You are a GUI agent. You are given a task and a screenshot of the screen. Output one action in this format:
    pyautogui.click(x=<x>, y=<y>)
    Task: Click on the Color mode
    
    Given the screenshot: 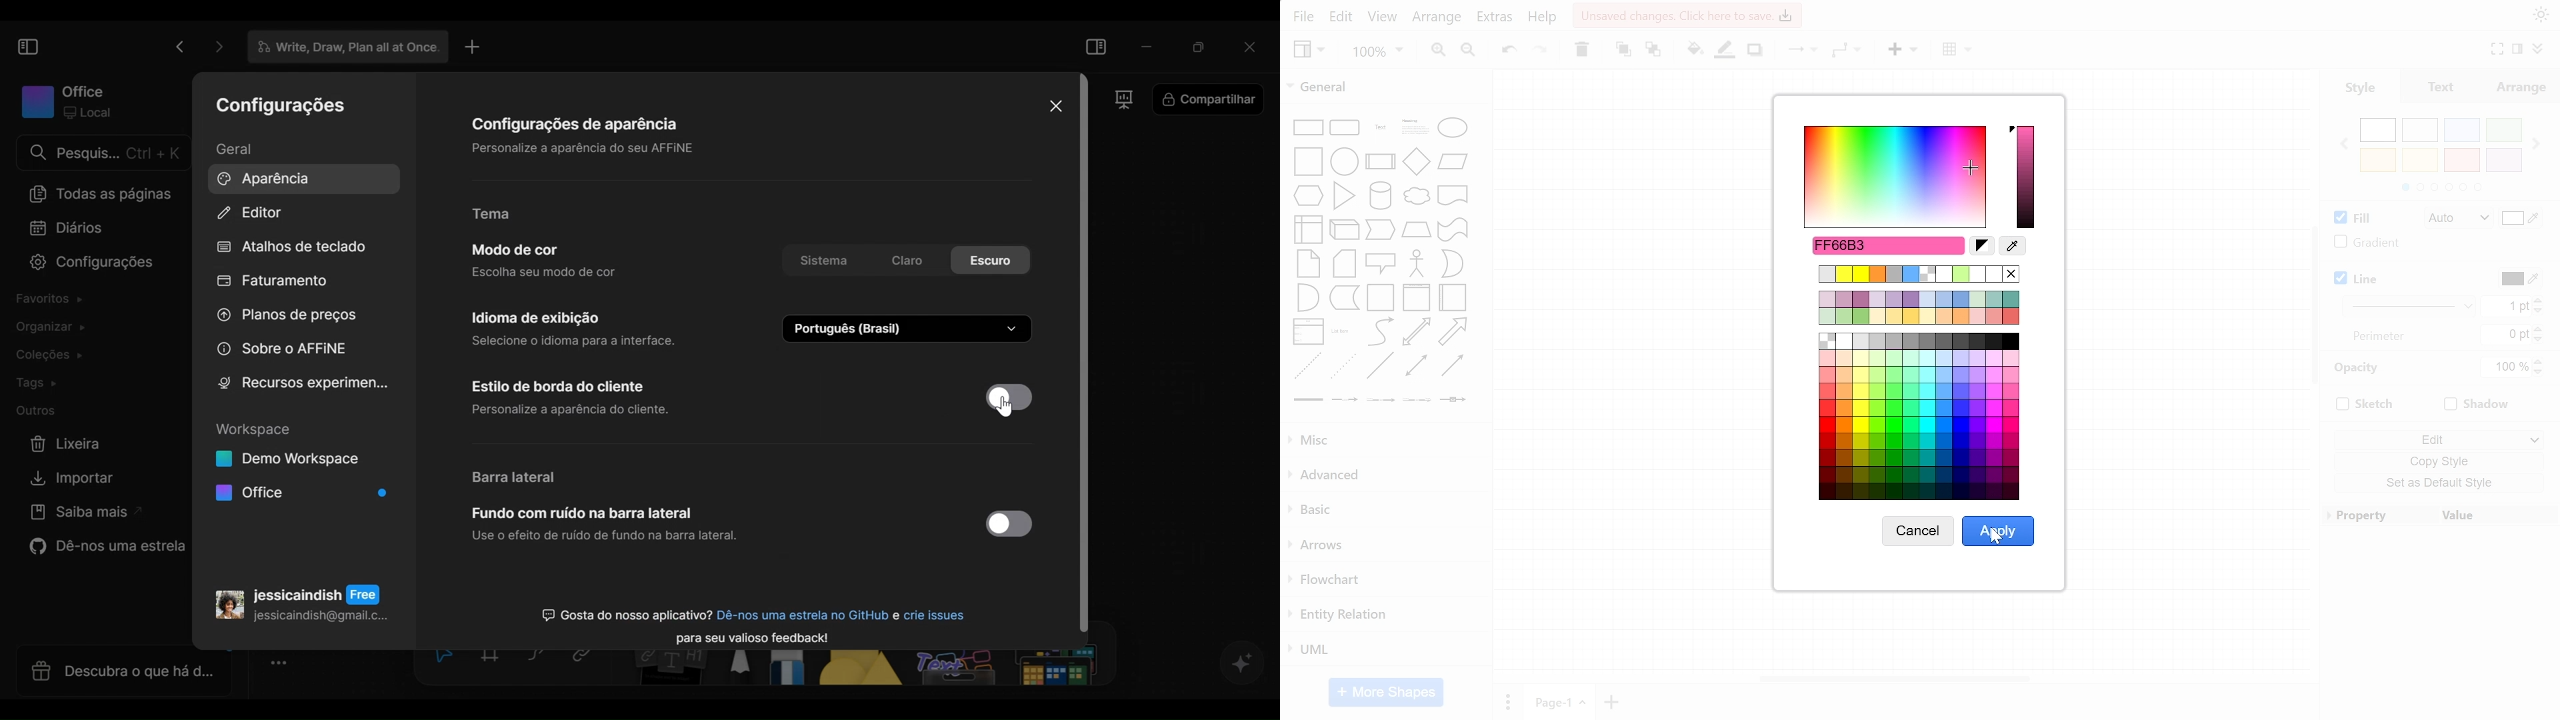 What is the action you would take?
    pyautogui.click(x=547, y=260)
    